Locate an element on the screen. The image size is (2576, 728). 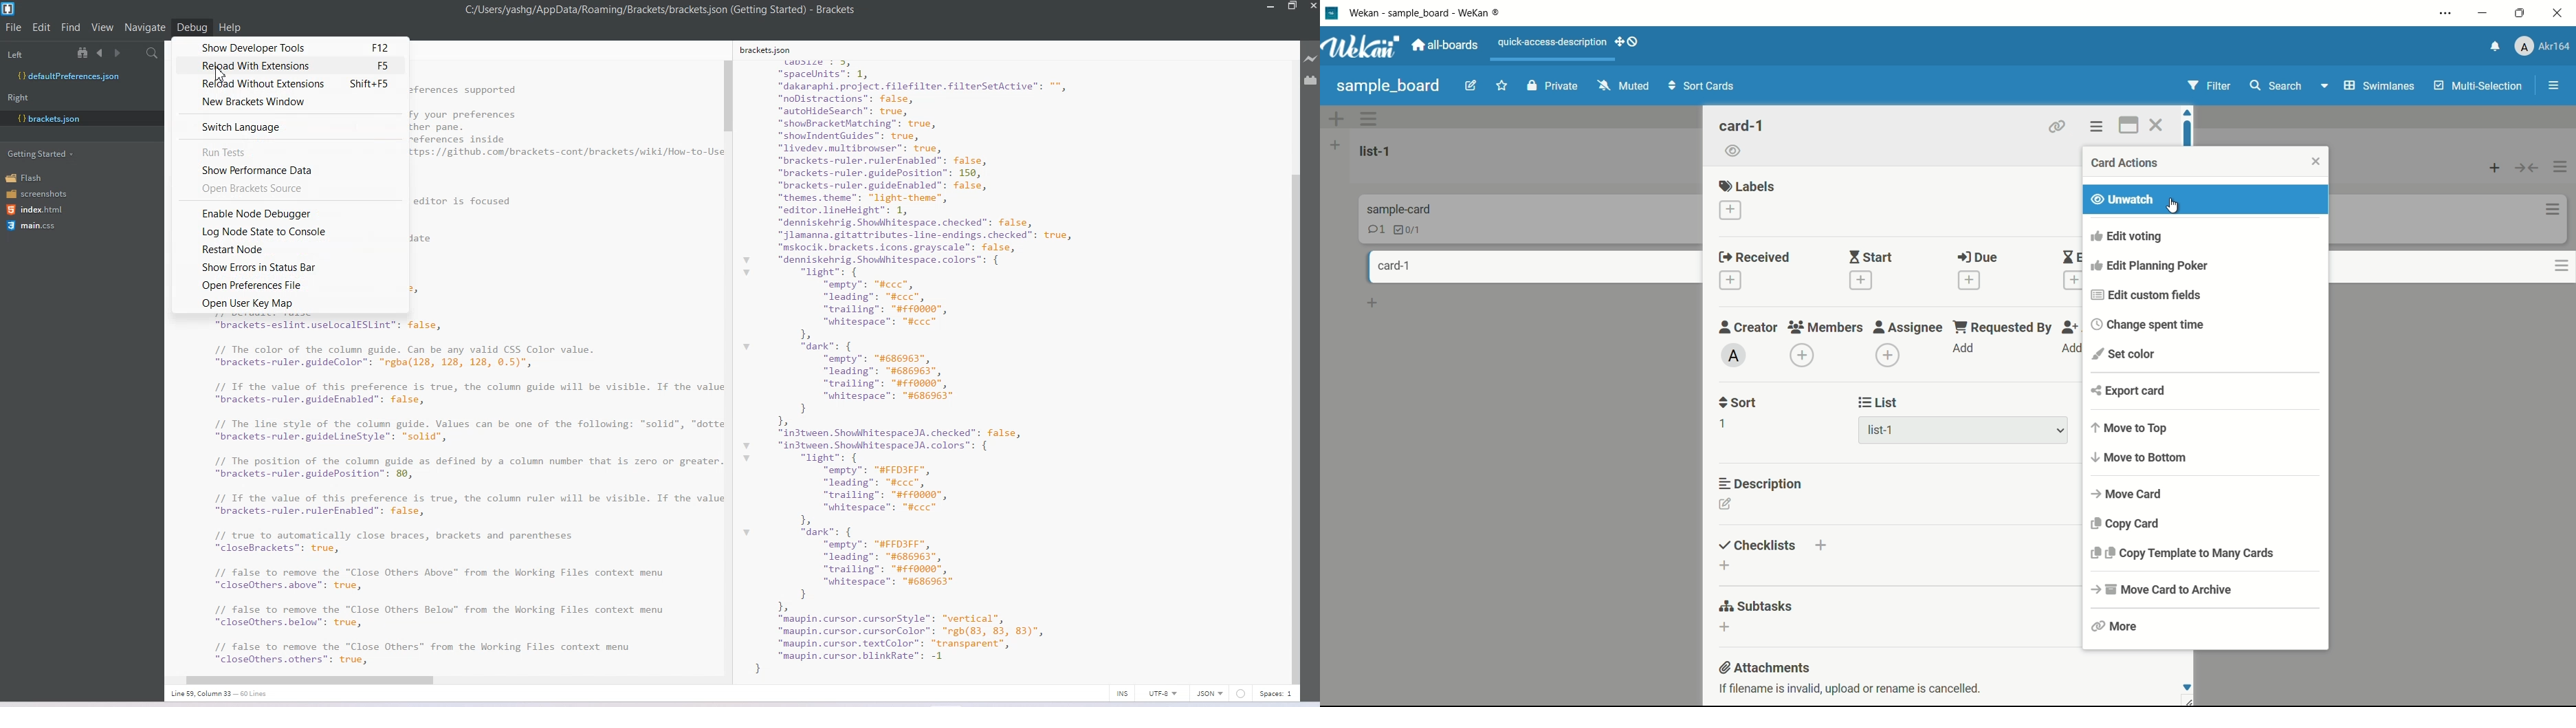
add checklist is located at coordinates (1725, 566).